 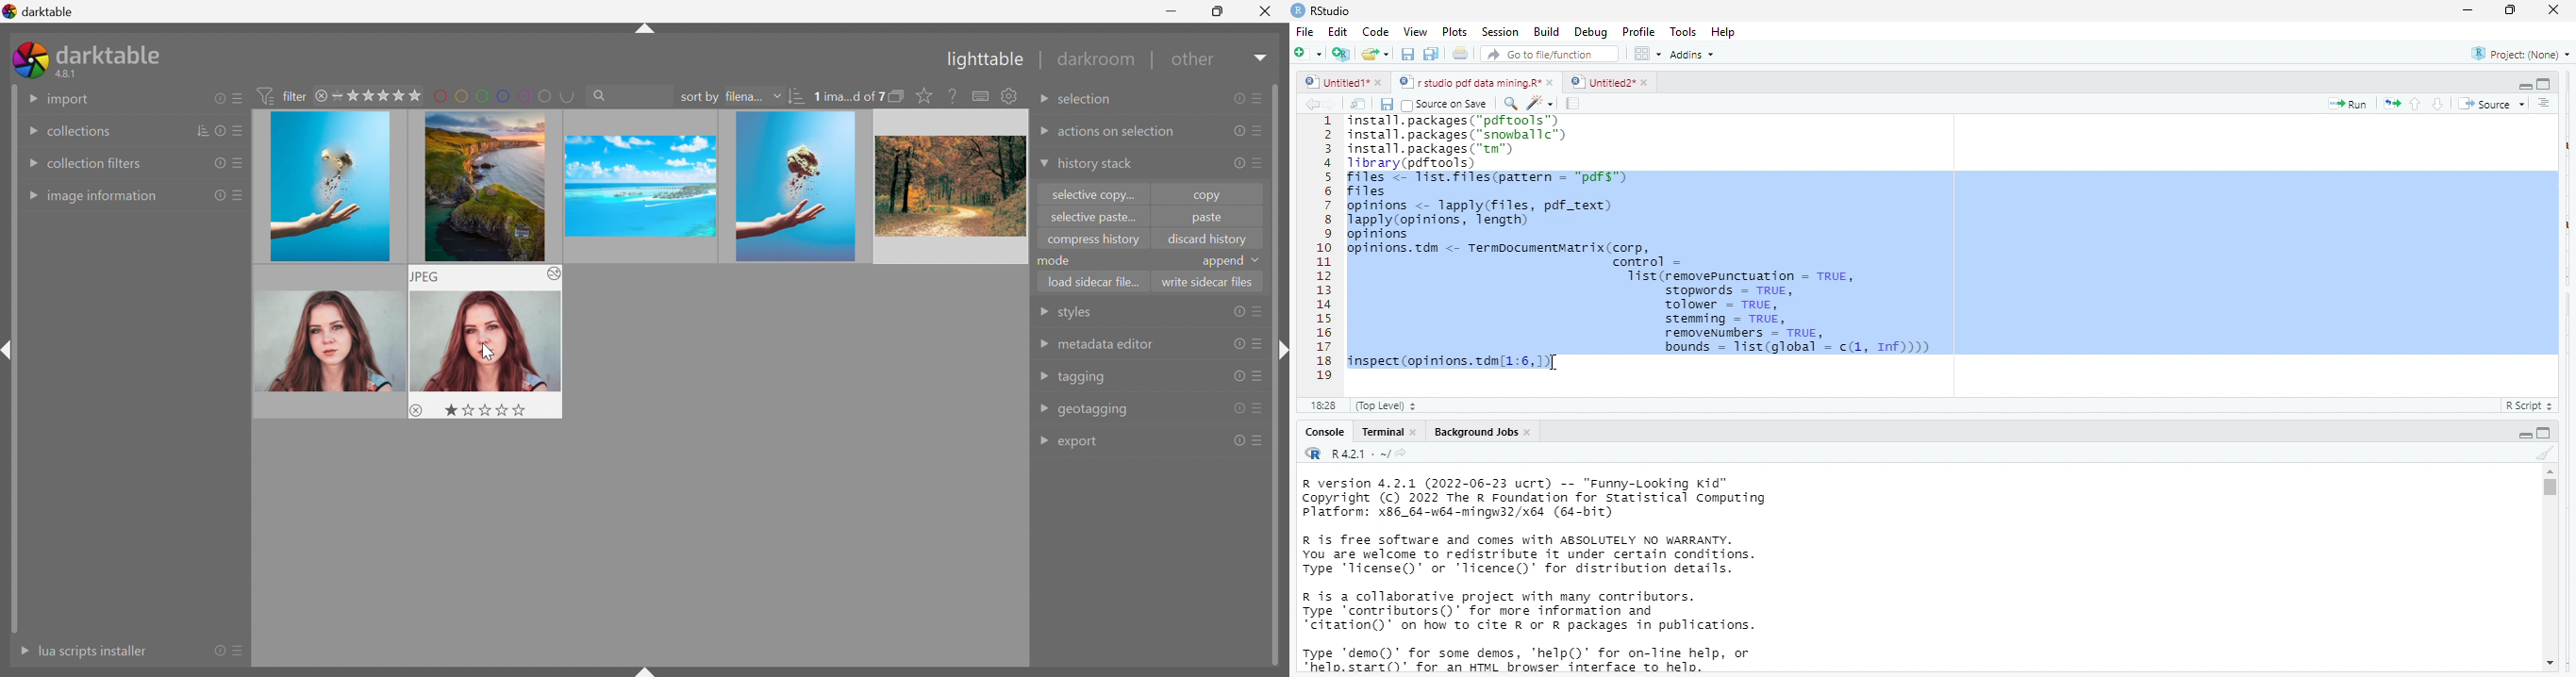 I want to click on presets, so click(x=237, y=99).